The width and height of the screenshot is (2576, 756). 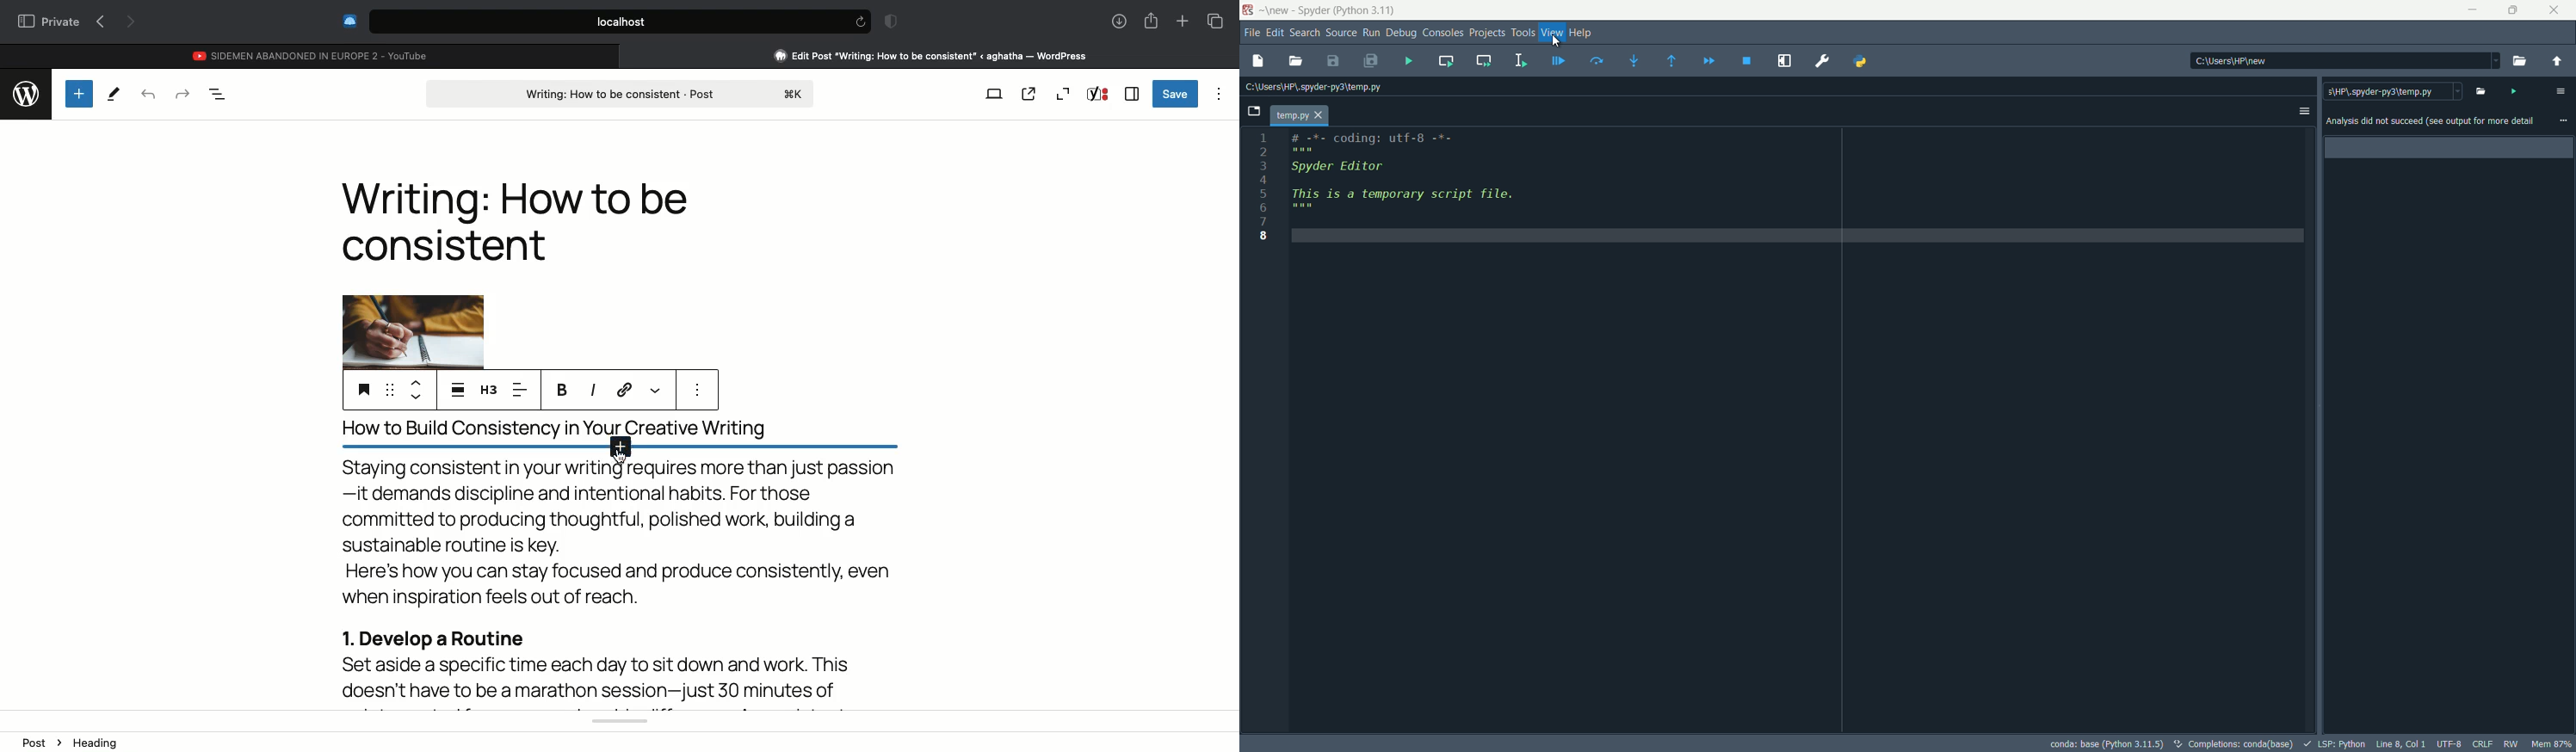 I want to click on Save, so click(x=1176, y=94).